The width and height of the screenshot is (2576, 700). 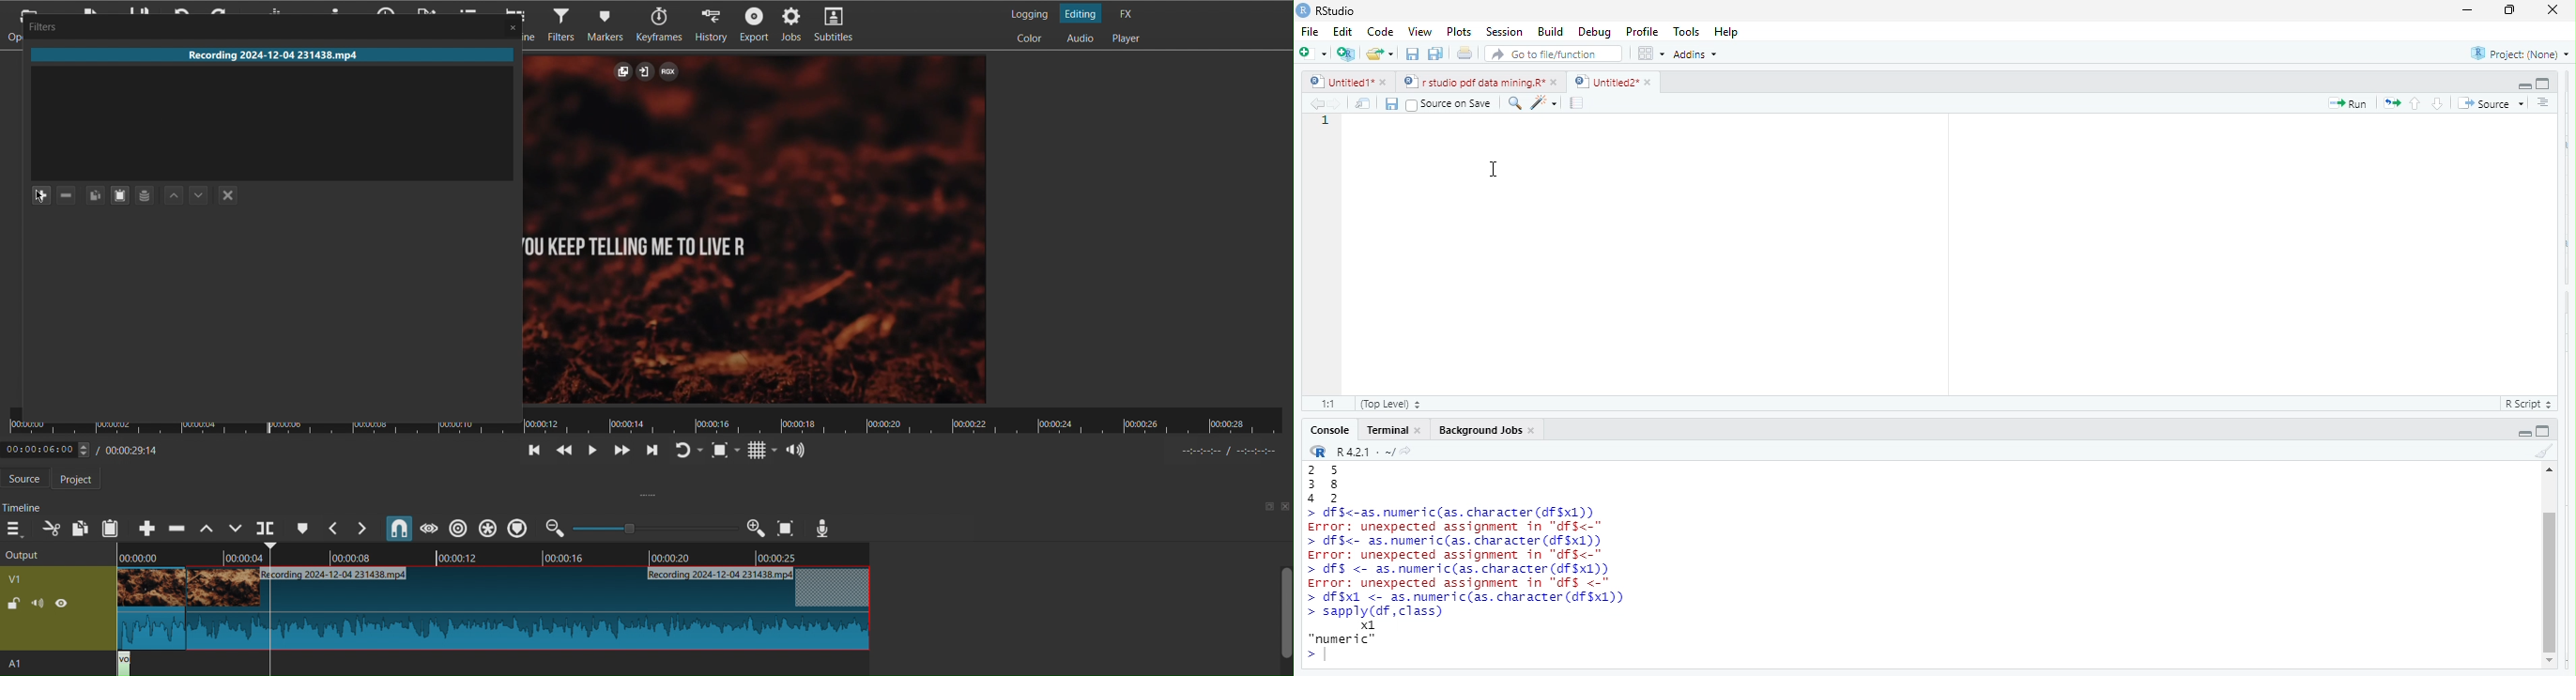 What do you see at coordinates (1641, 30) in the screenshot?
I see `profile` at bounding box center [1641, 30].